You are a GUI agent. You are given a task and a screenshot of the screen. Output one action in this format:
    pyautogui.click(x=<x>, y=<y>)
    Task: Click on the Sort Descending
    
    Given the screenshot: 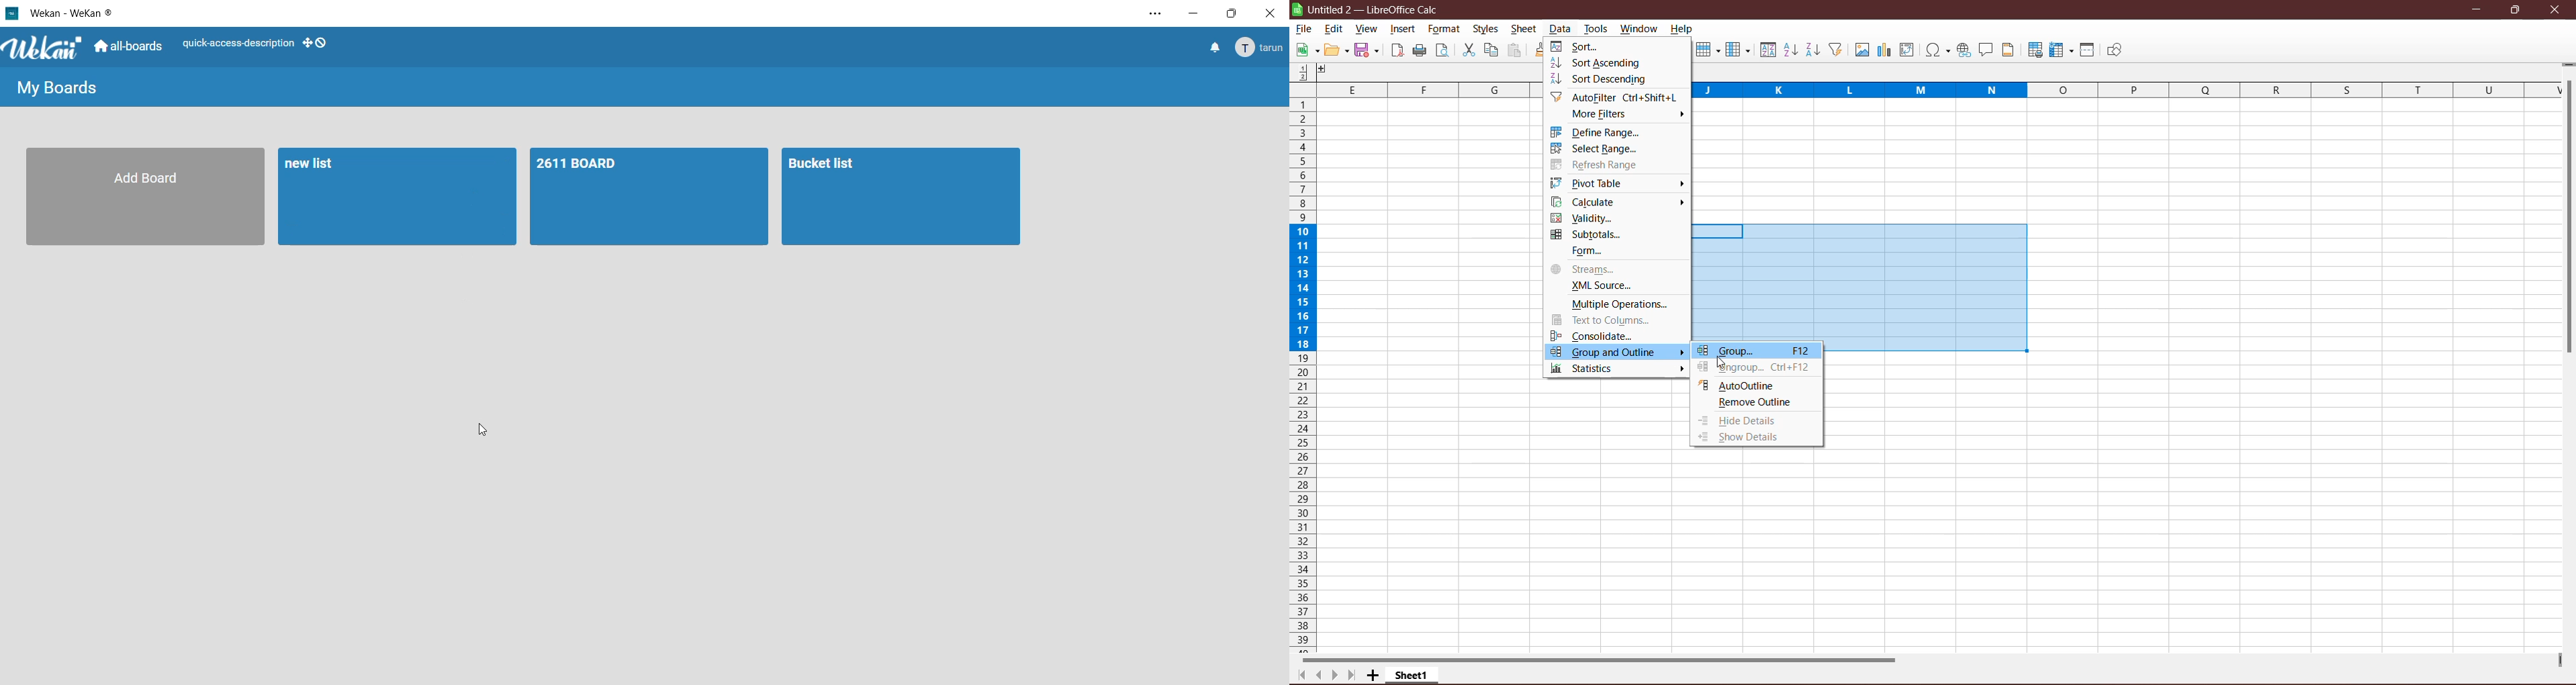 What is the action you would take?
    pyautogui.click(x=1604, y=80)
    